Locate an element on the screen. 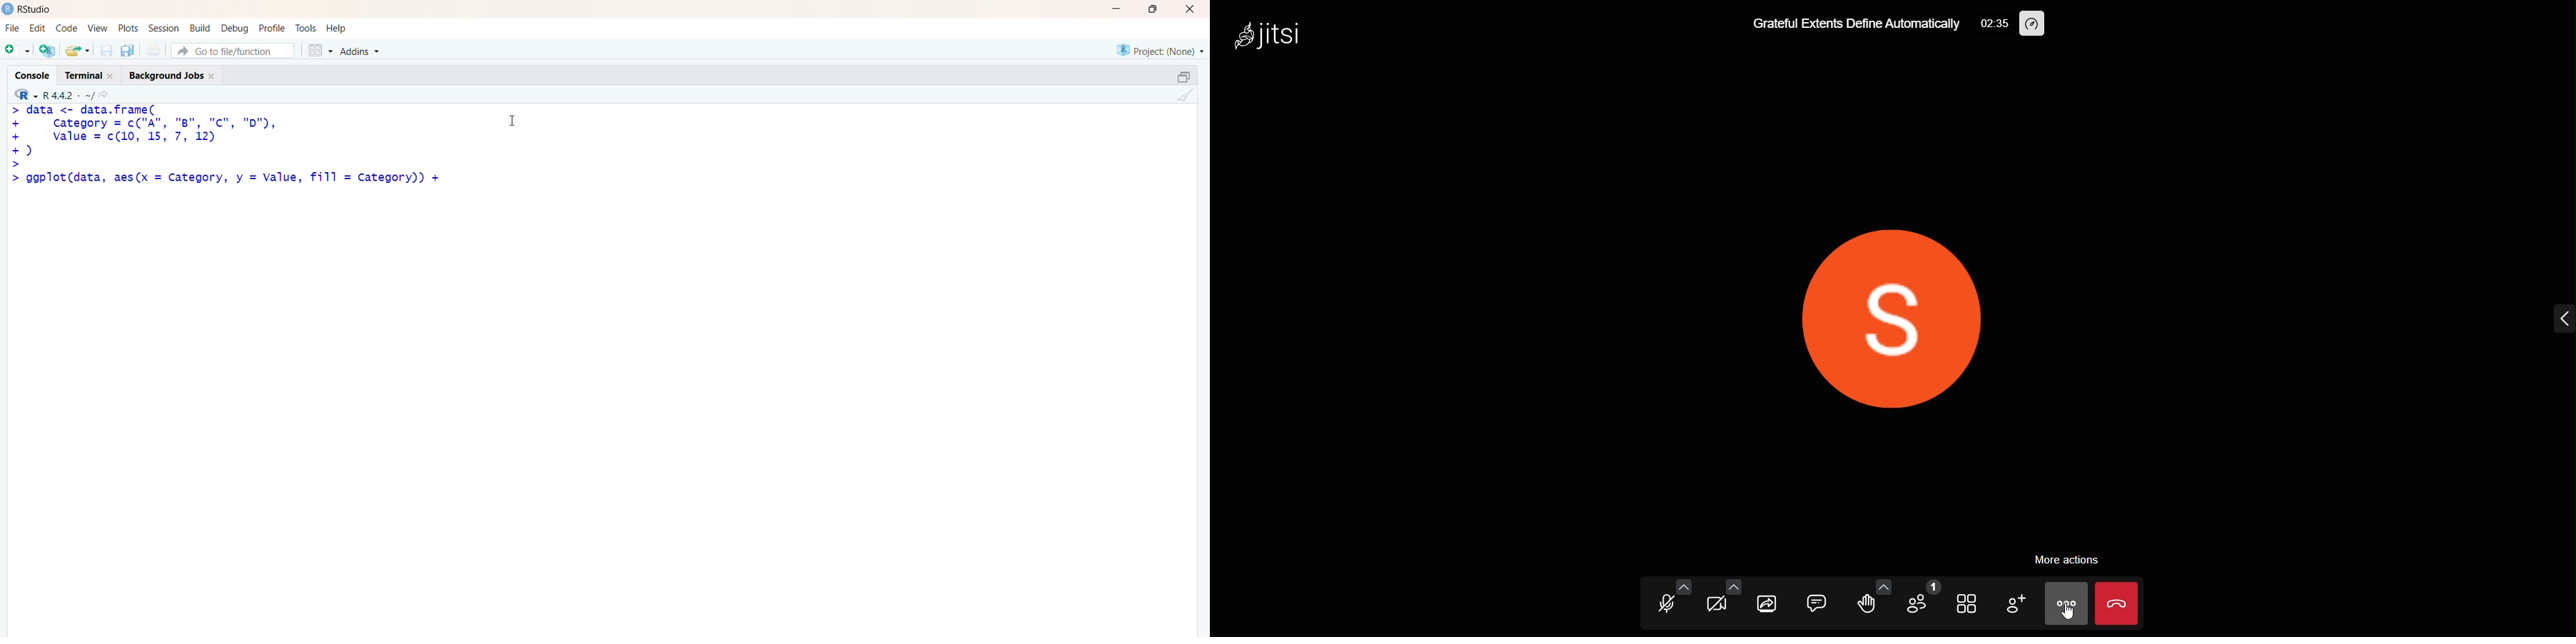  code - > data <- data.frame(+ category = c("A", "B", "Cc", "D"),+ value = c(10 12)© asic>> ggplot(data, aes(x = Category, y = Value, fill = category)) is located at coordinates (228, 151).